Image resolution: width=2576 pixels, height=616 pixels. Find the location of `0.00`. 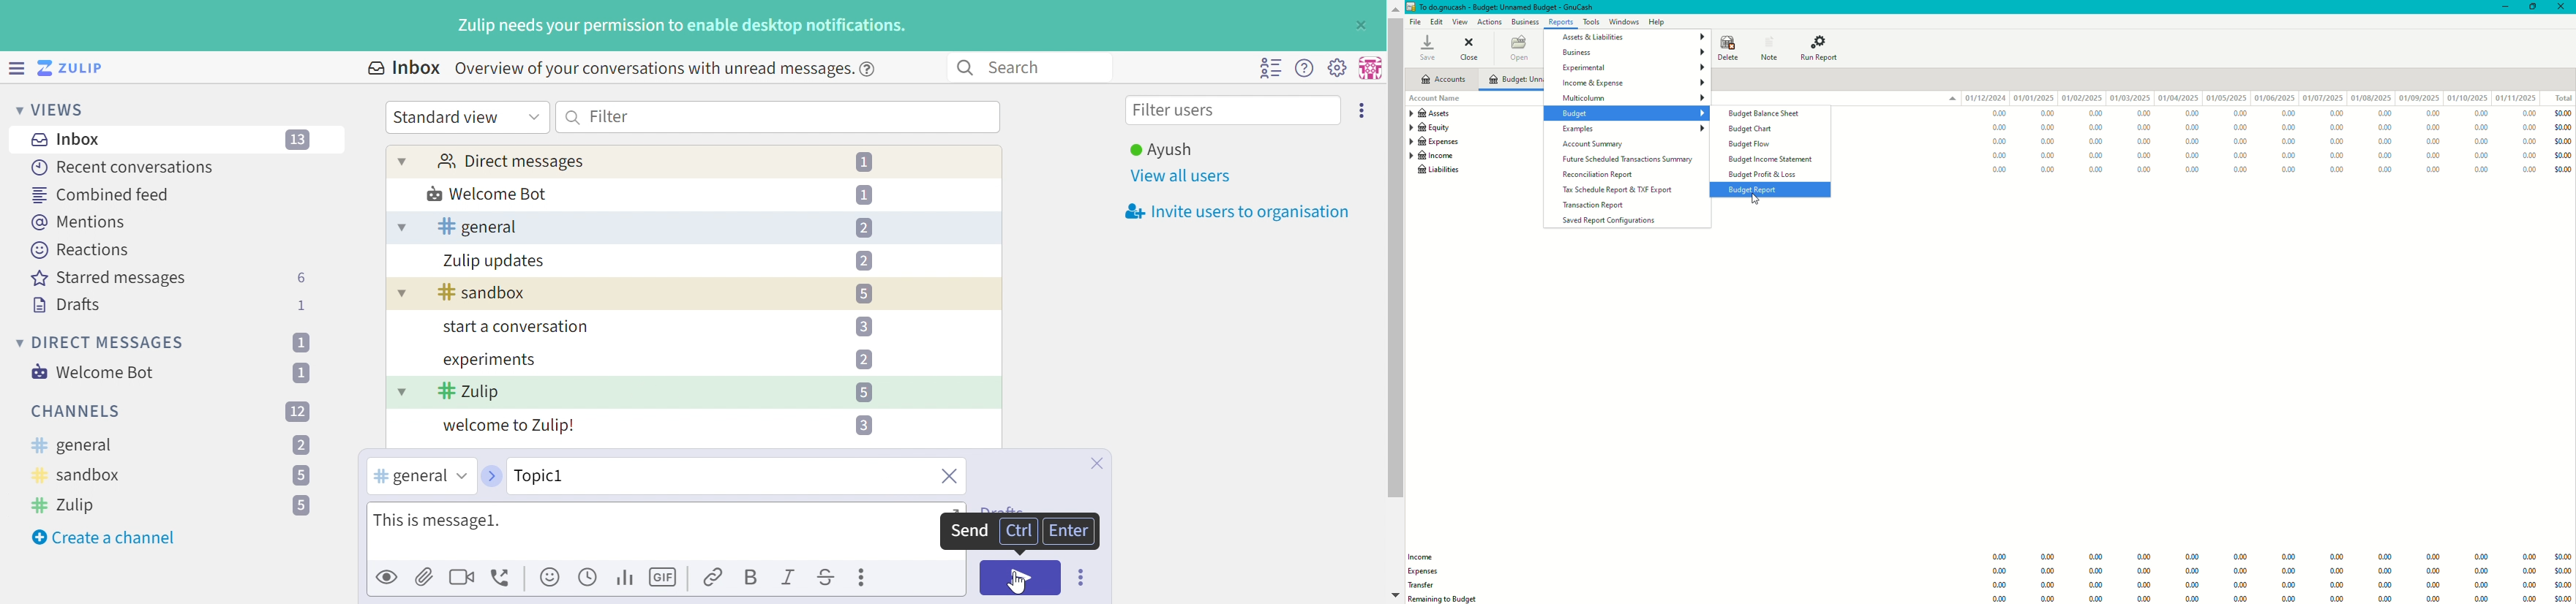

0.00 is located at coordinates (2239, 128).